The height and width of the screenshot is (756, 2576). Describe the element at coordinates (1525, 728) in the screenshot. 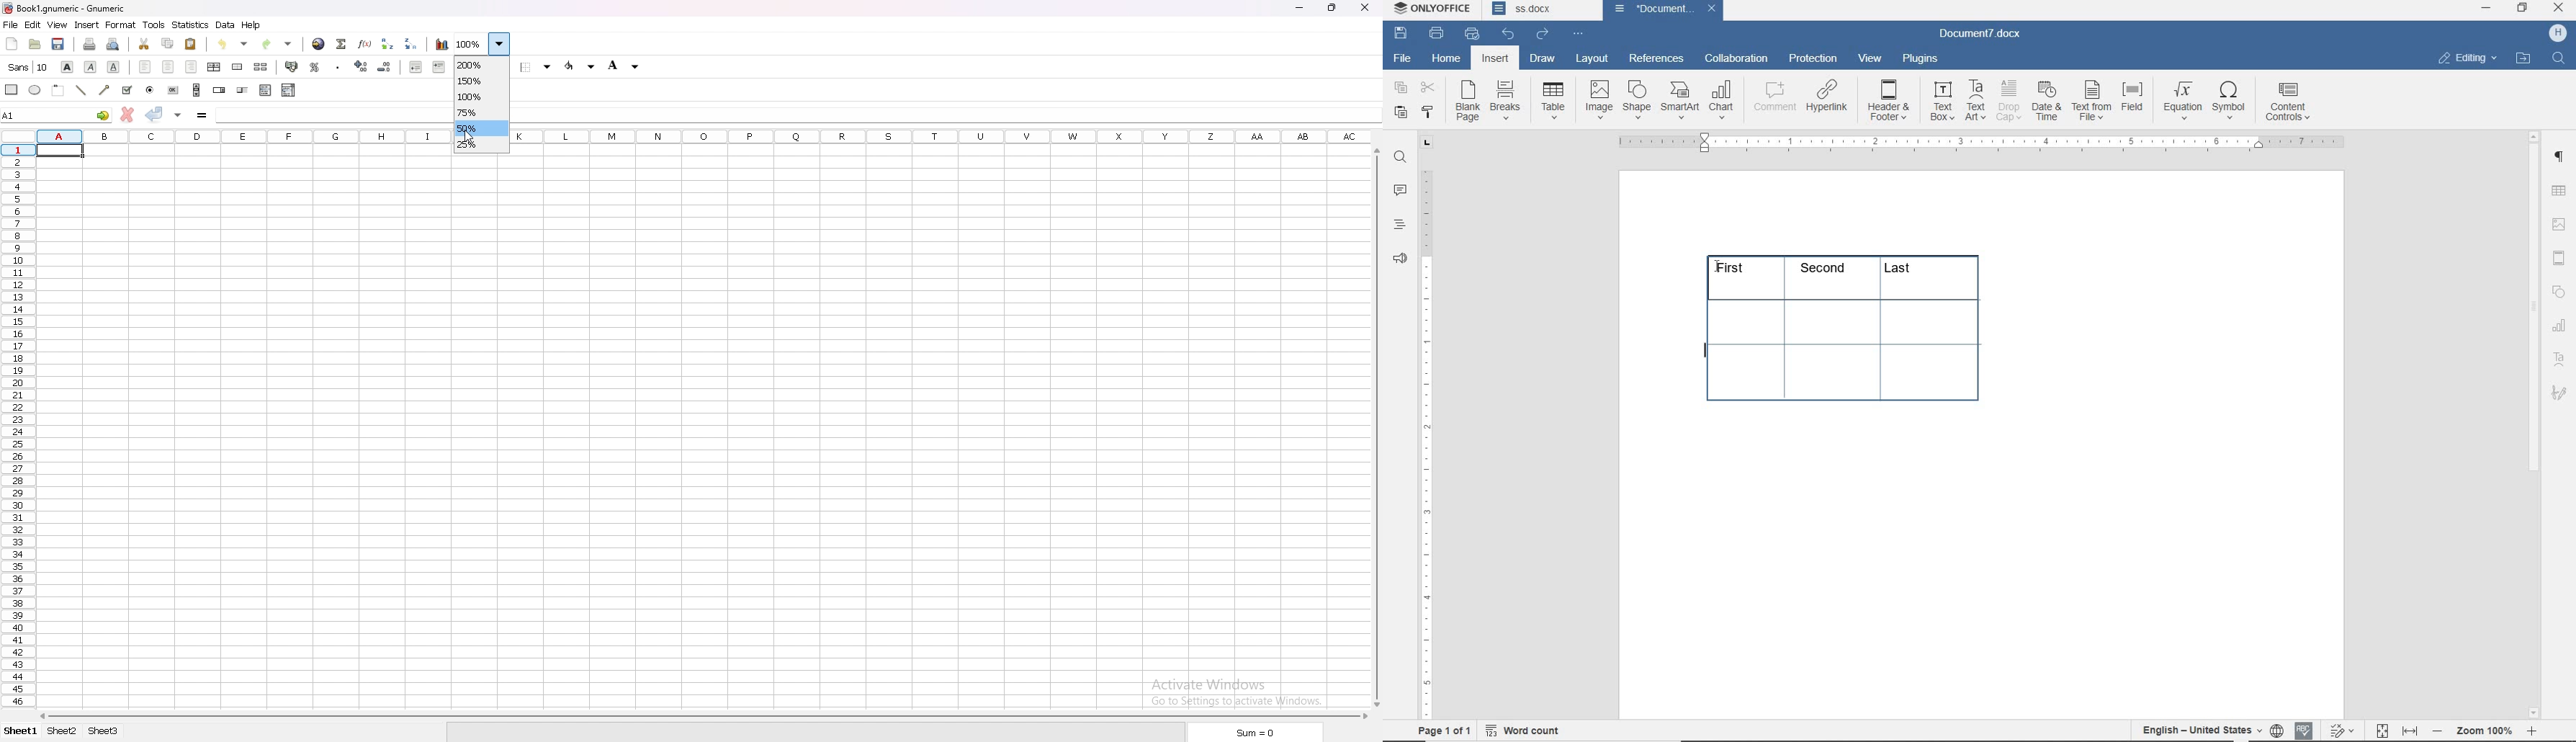

I see `word count` at that location.